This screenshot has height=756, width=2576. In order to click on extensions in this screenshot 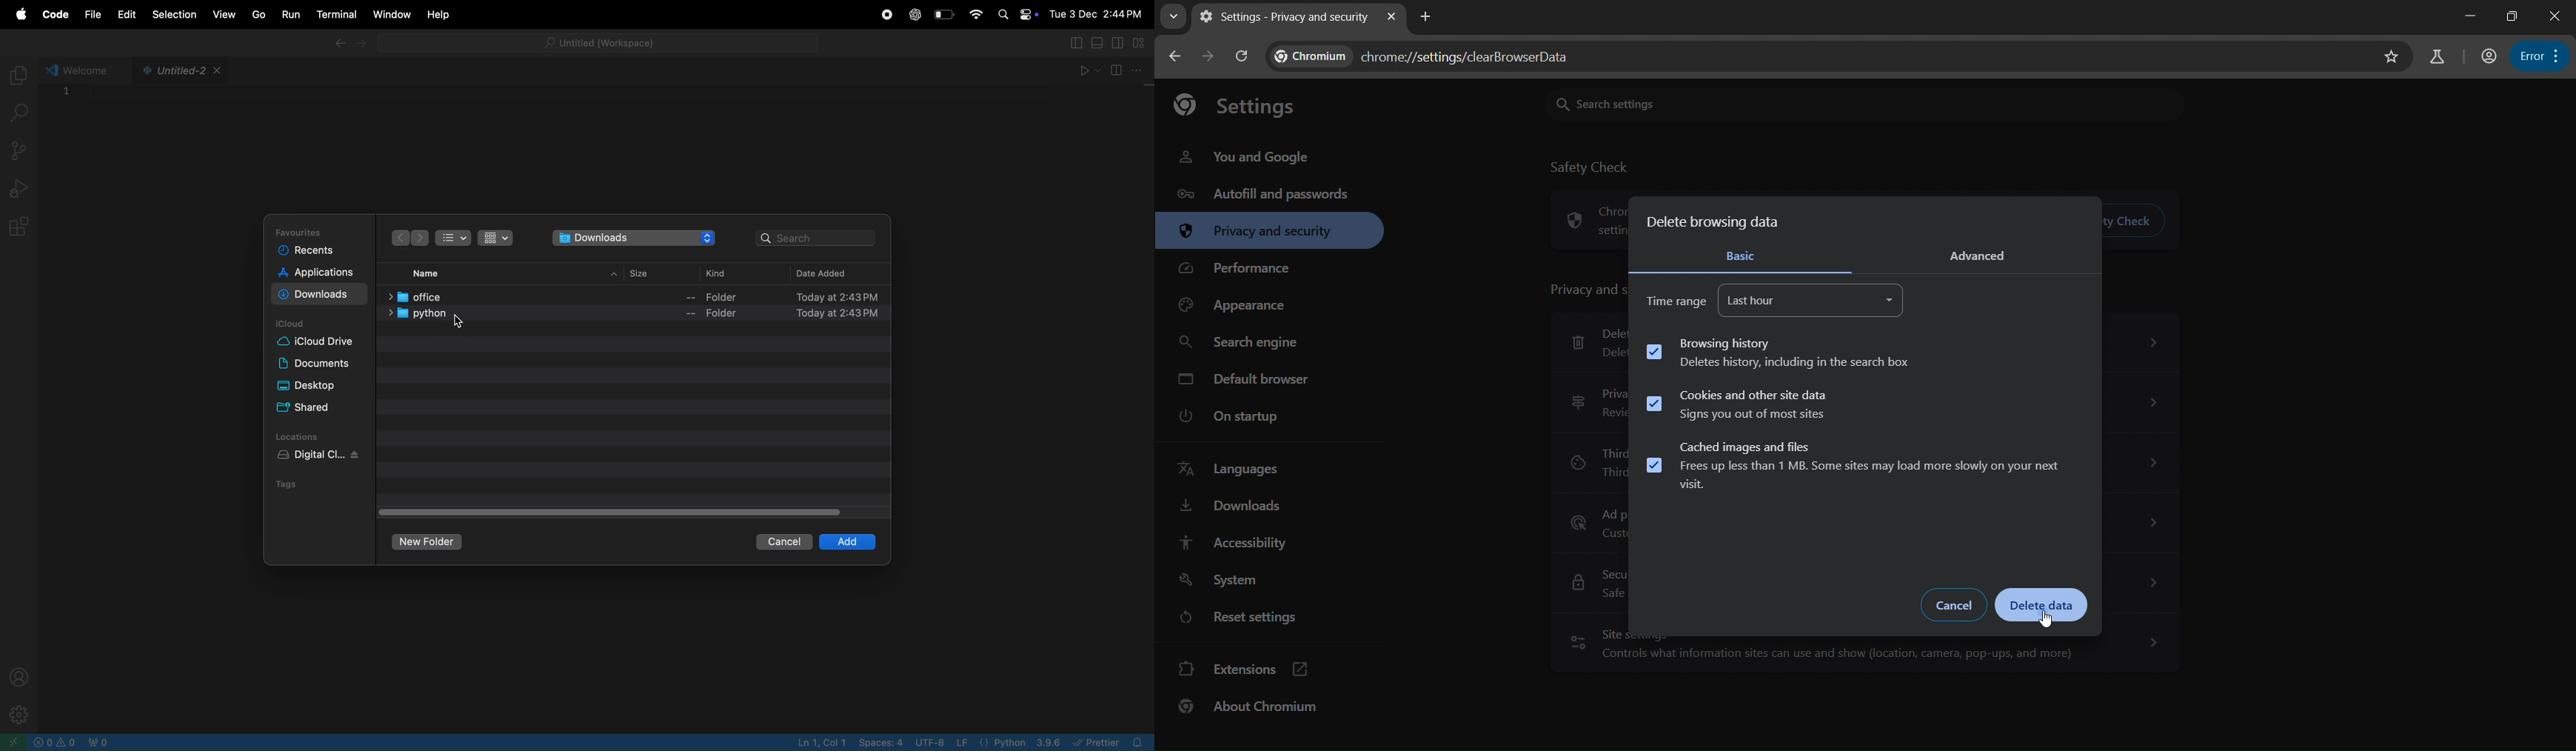, I will do `click(1244, 669)`.